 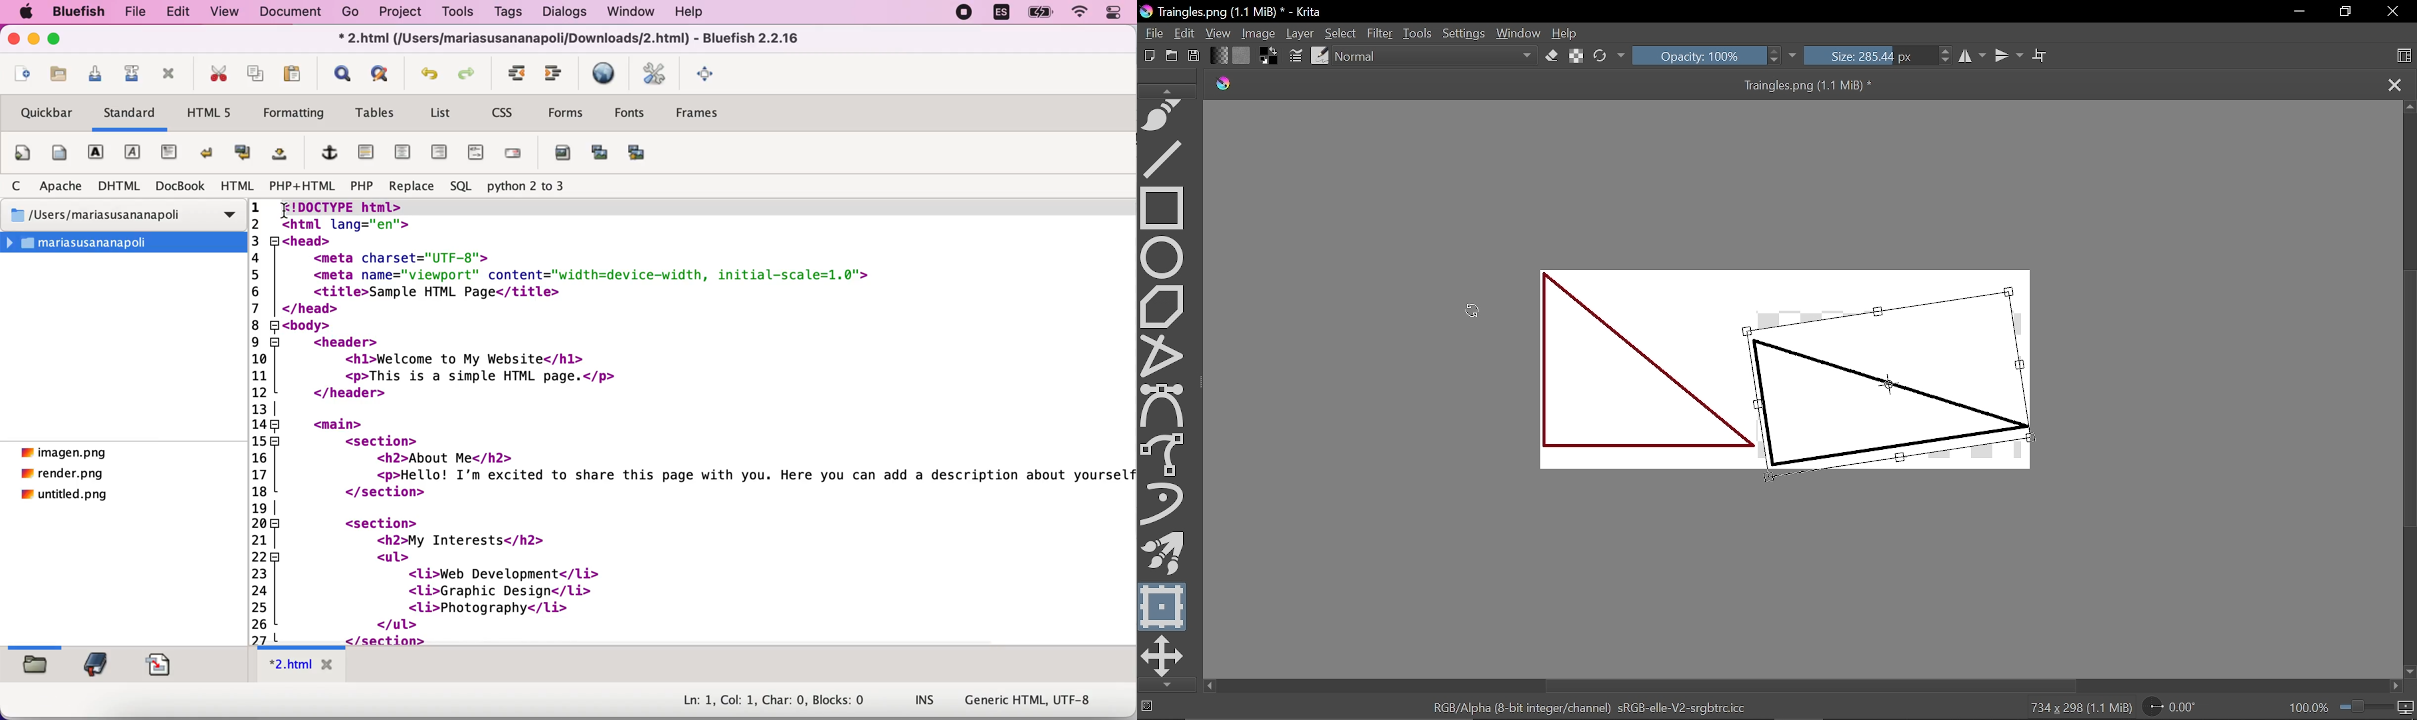 What do you see at coordinates (654, 76) in the screenshot?
I see `edit preferences` at bounding box center [654, 76].